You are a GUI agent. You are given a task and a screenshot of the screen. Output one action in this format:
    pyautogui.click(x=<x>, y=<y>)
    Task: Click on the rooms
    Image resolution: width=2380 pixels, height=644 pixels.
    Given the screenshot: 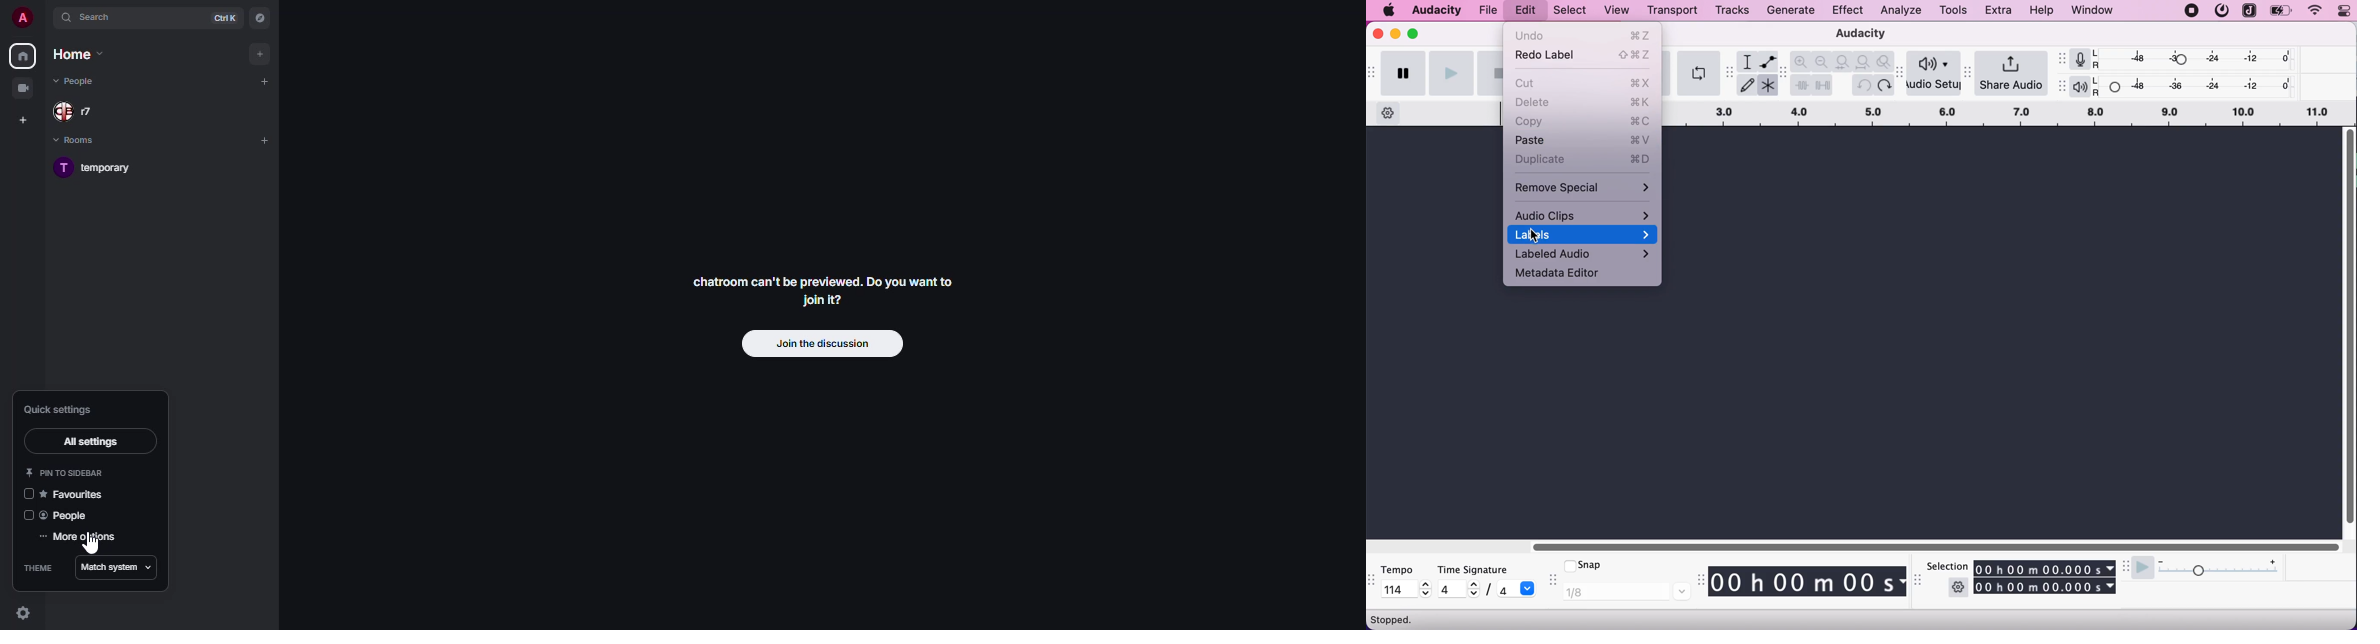 What is the action you would take?
    pyautogui.click(x=89, y=141)
    